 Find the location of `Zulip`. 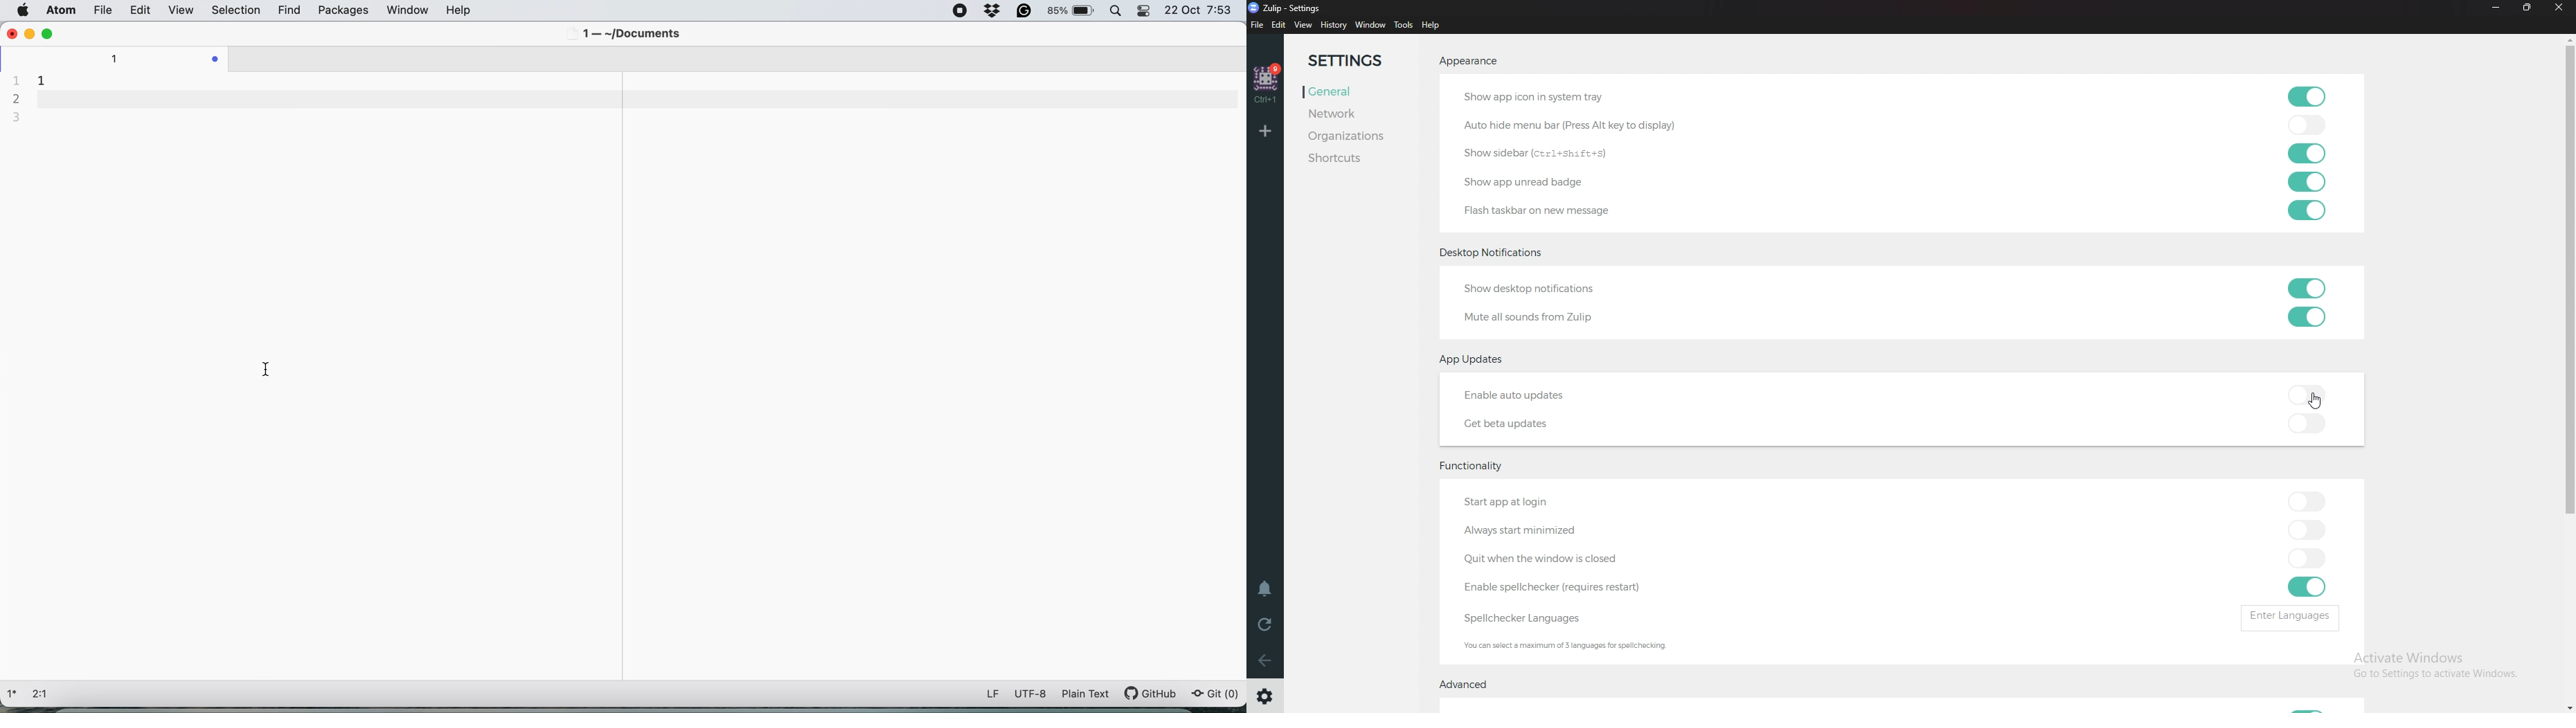

Zulip is located at coordinates (1294, 8).